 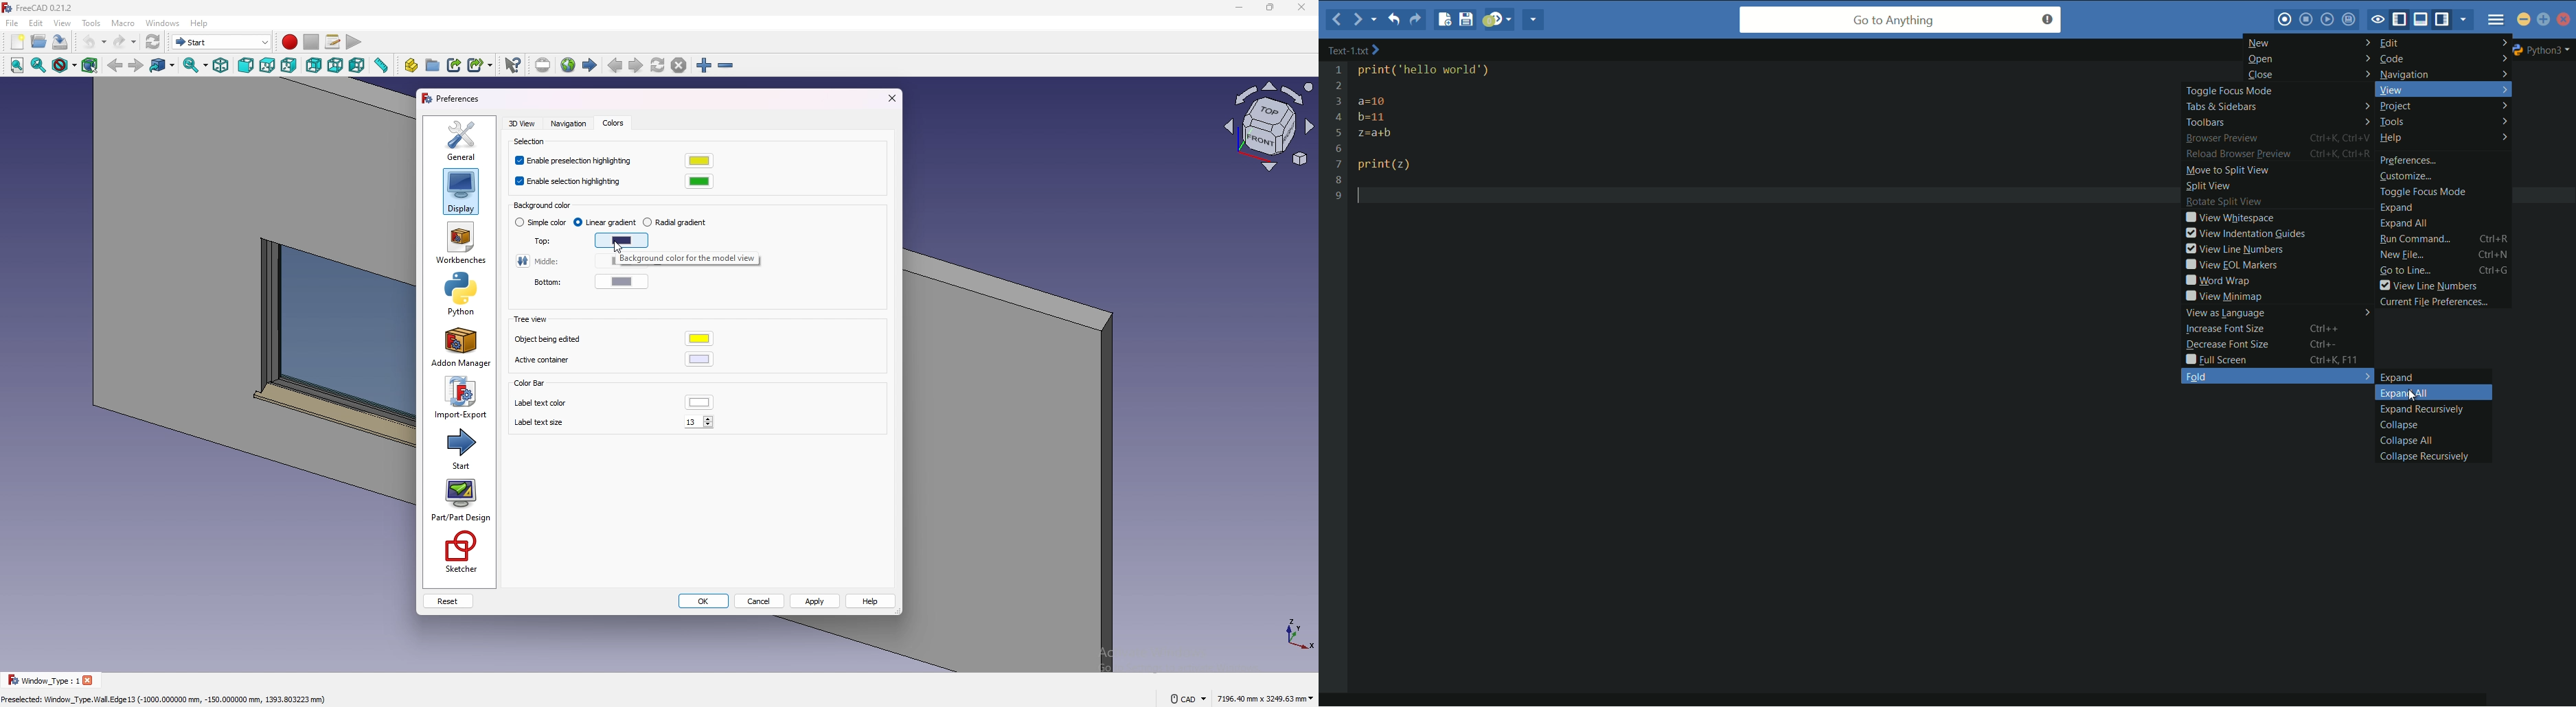 What do you see at coordinates (1301, 8) in the screenshot?
I see `close` at bounding box center [1301, 8].